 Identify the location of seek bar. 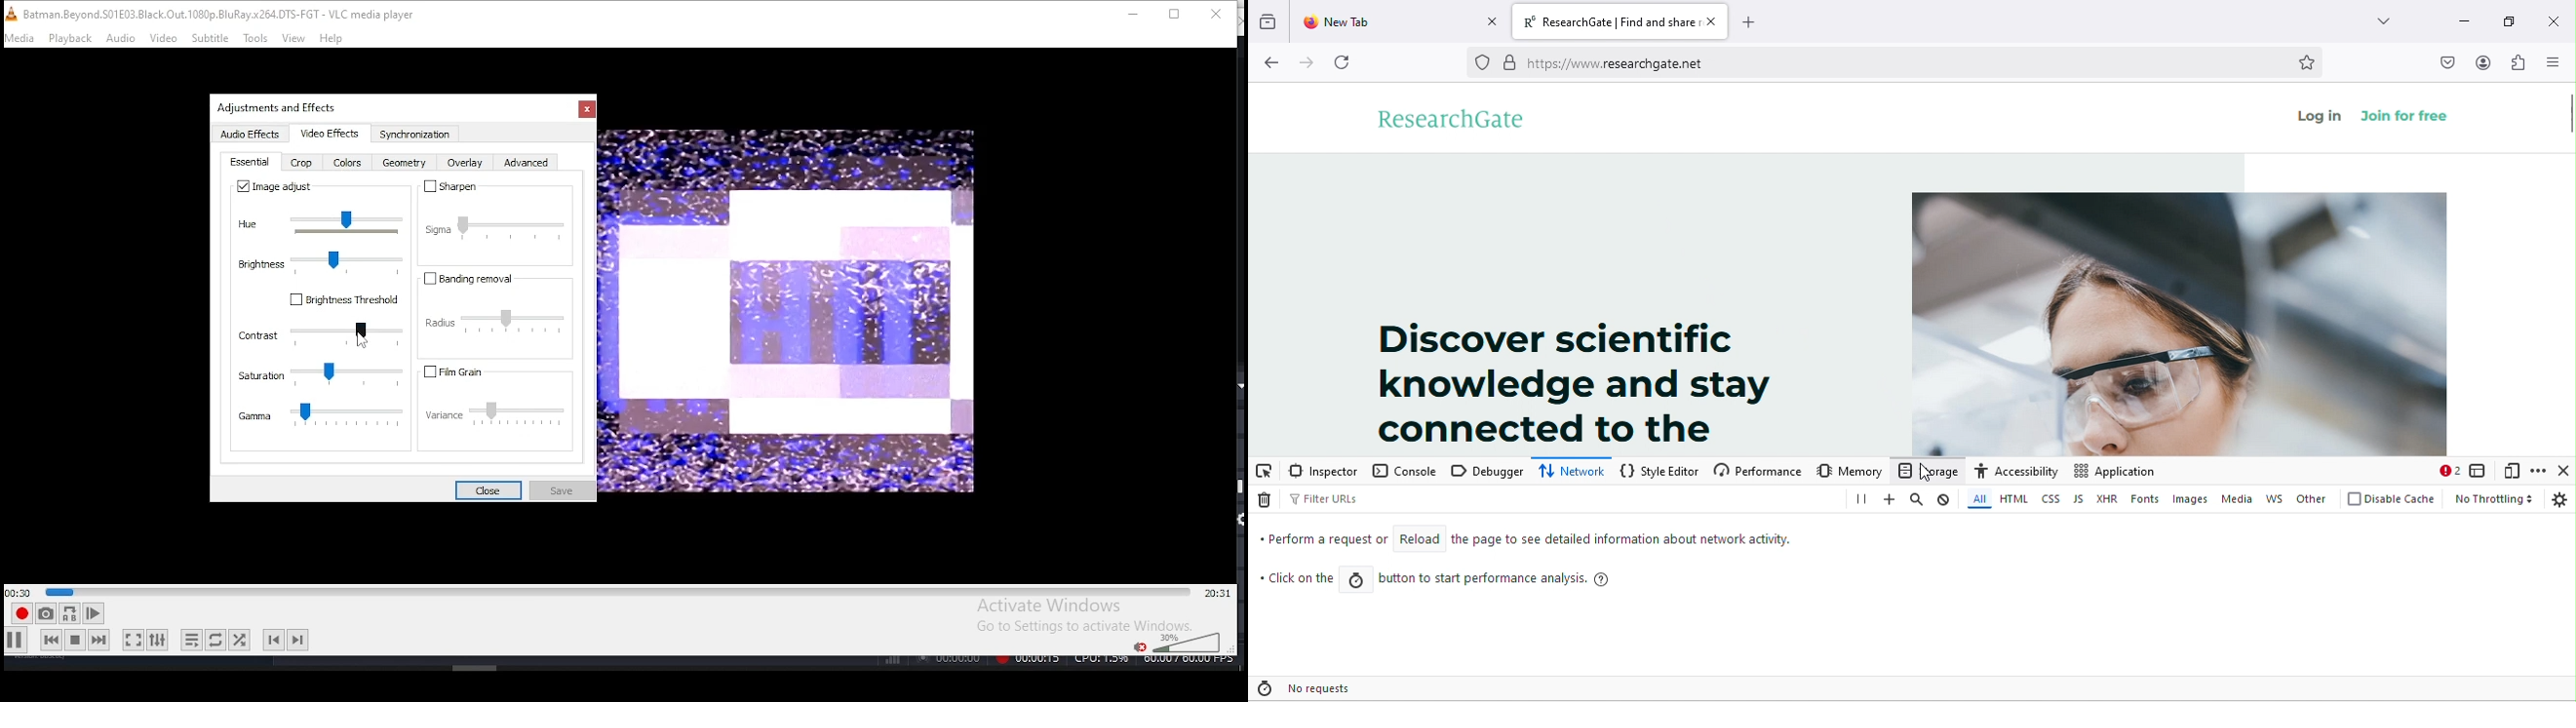
(617, 590).